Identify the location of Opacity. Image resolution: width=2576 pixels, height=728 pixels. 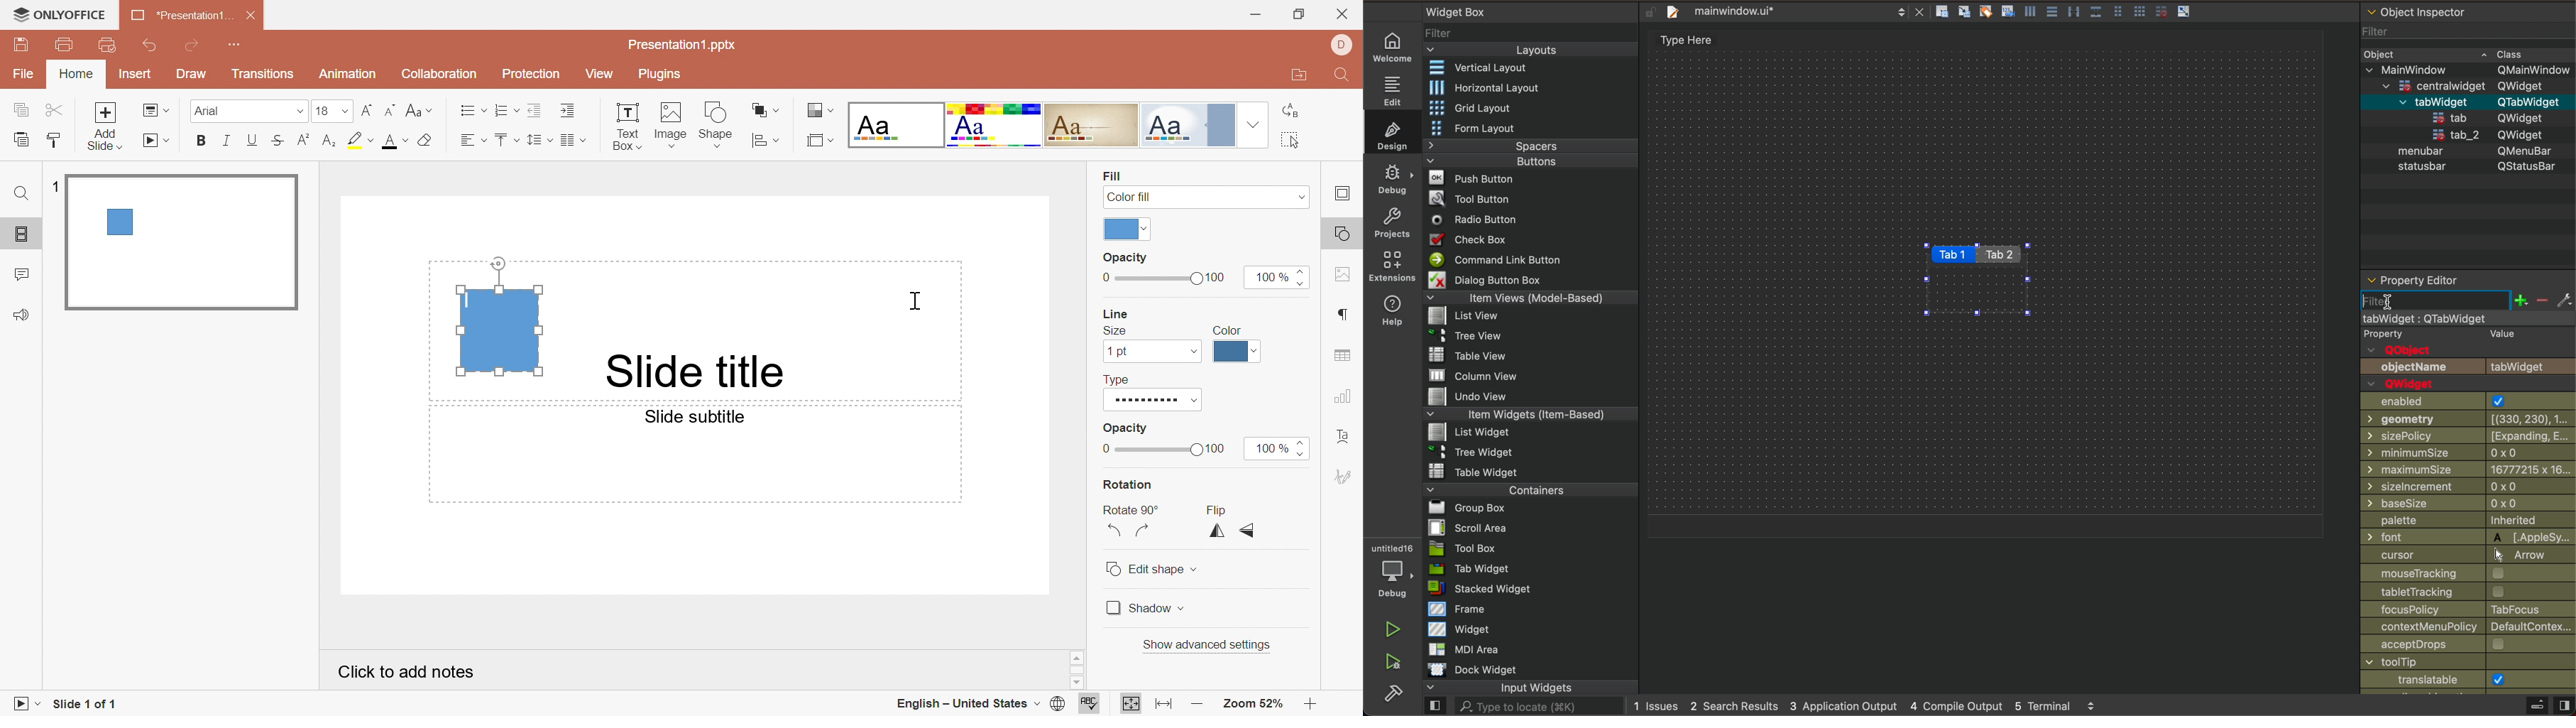
(1127, 426).